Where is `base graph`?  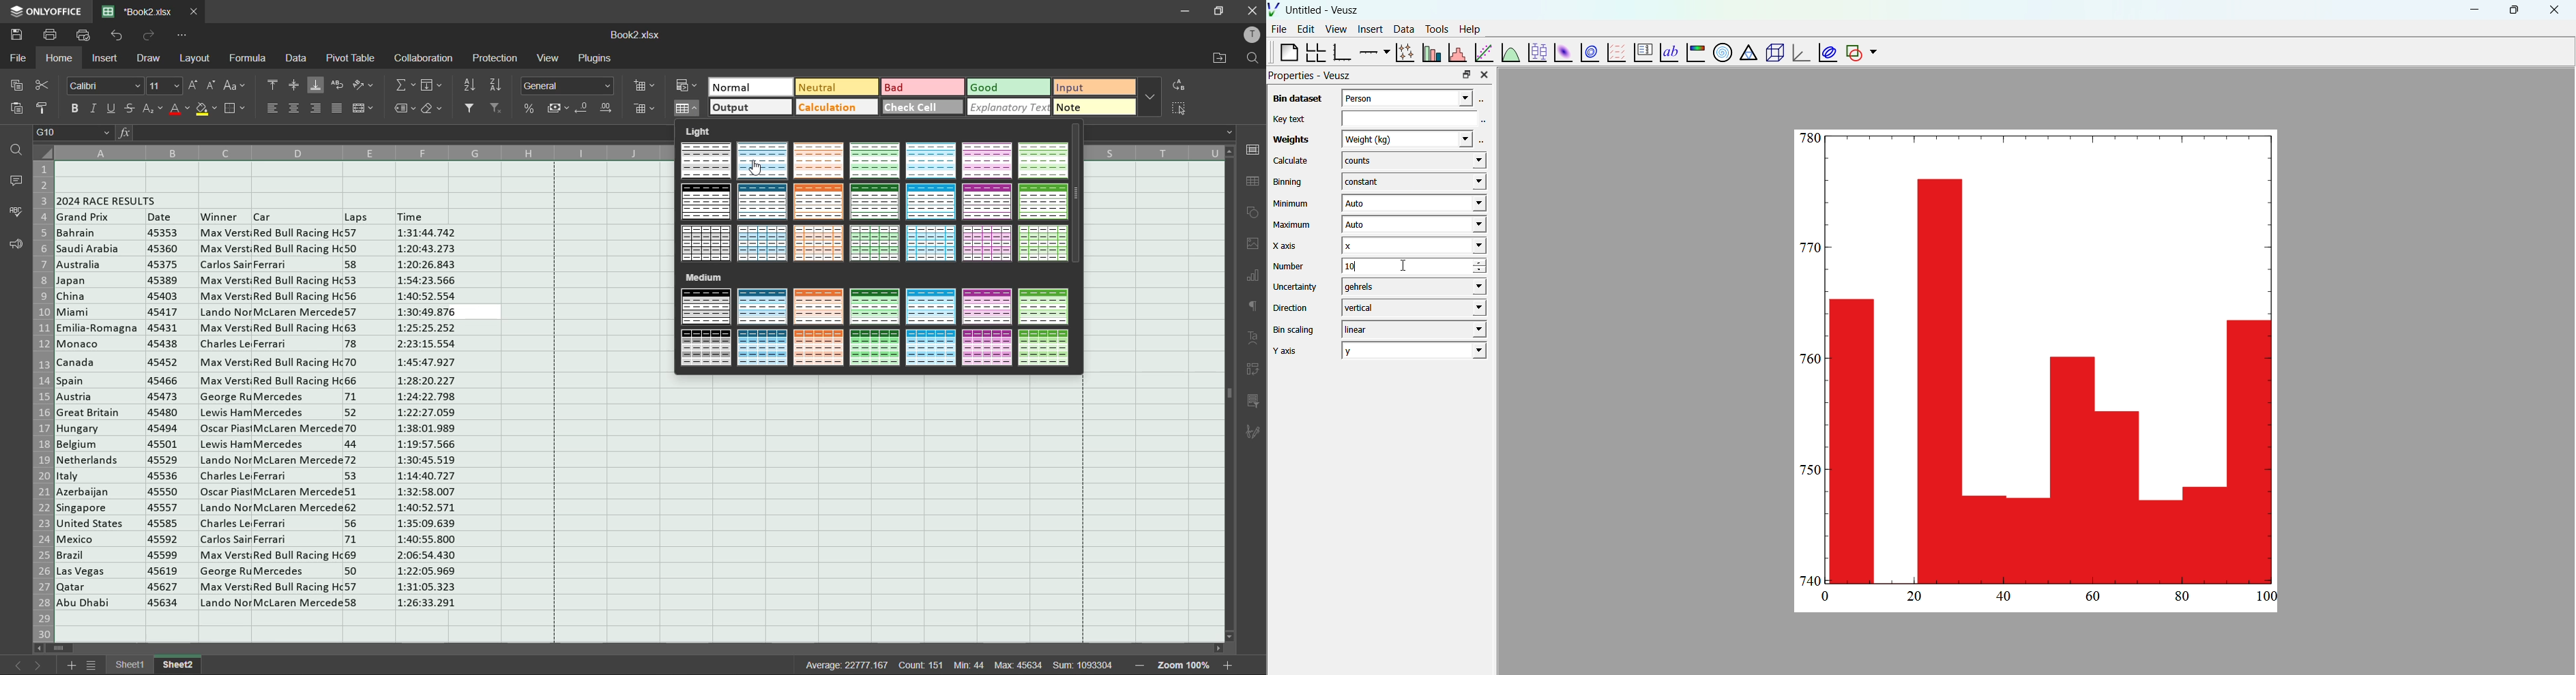 base graph is located at coordinates (1342, 52).